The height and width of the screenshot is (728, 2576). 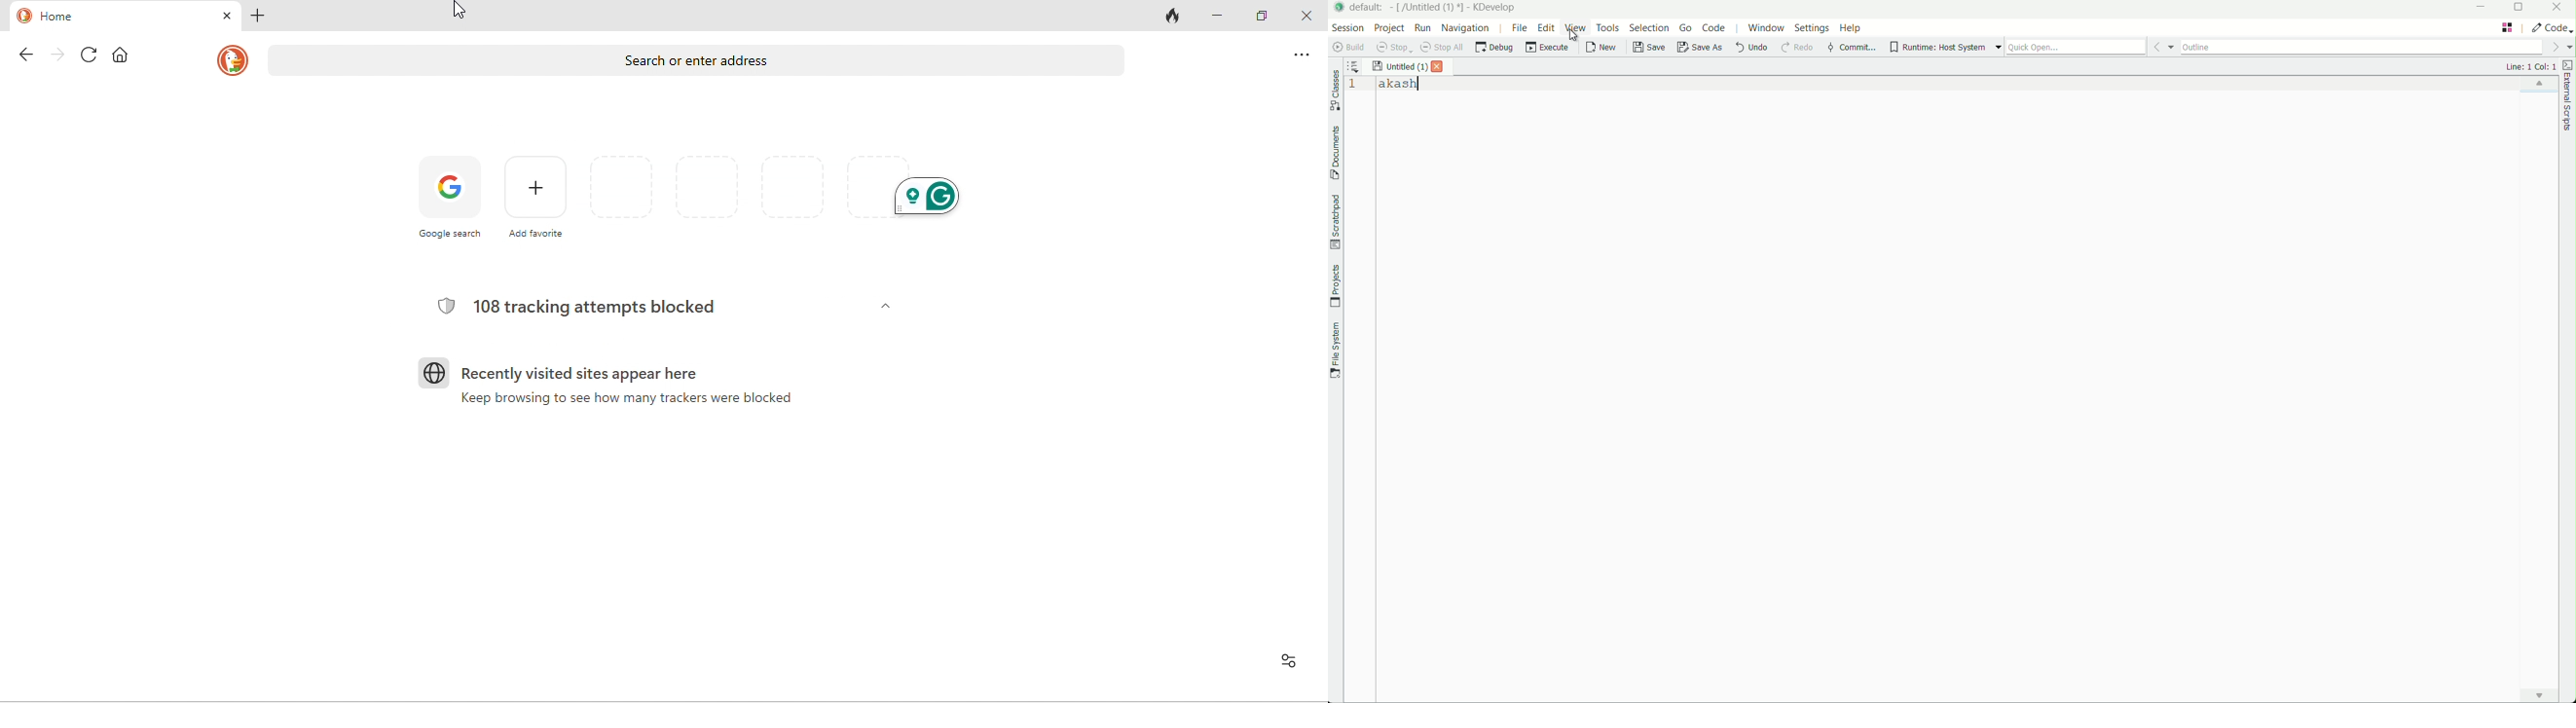 I want to click on search or enter address, so click(x=695, y=59).